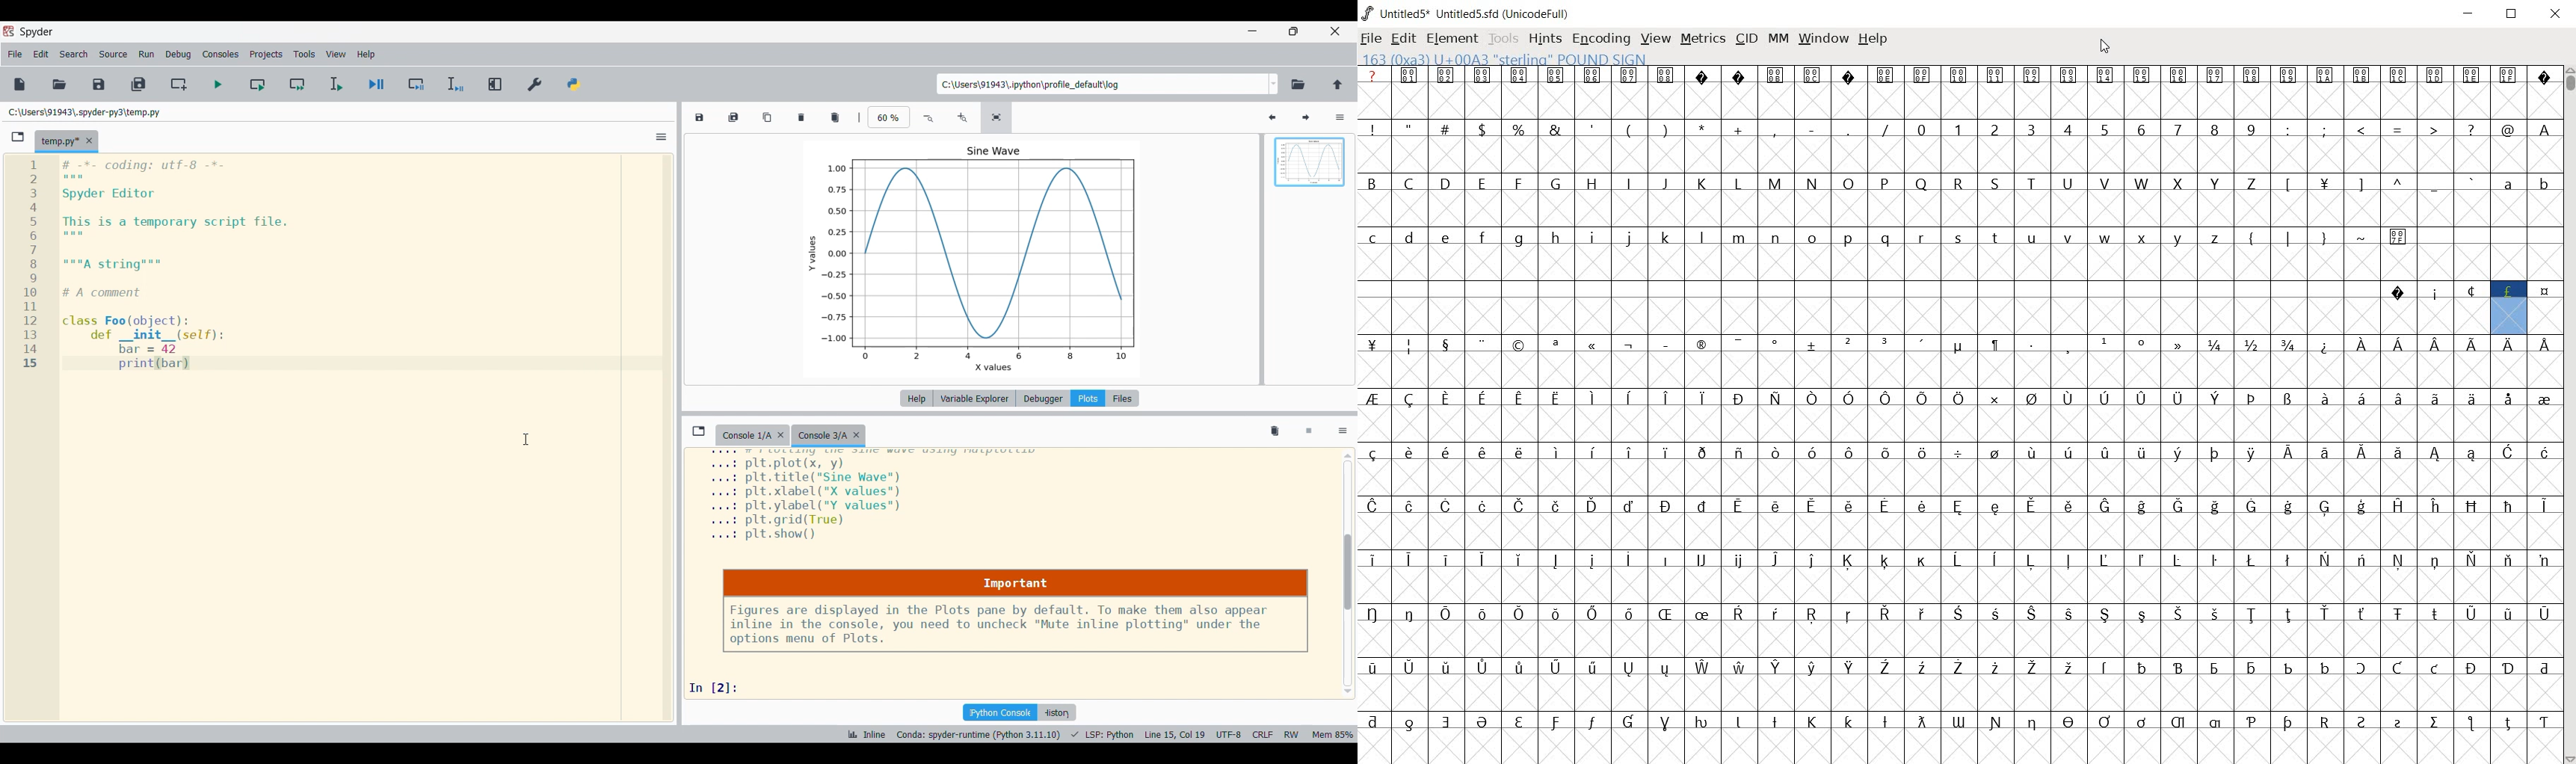 The width and height of the screenshot is (2576, 784). I want to click on Preferences, so click(535, 84).